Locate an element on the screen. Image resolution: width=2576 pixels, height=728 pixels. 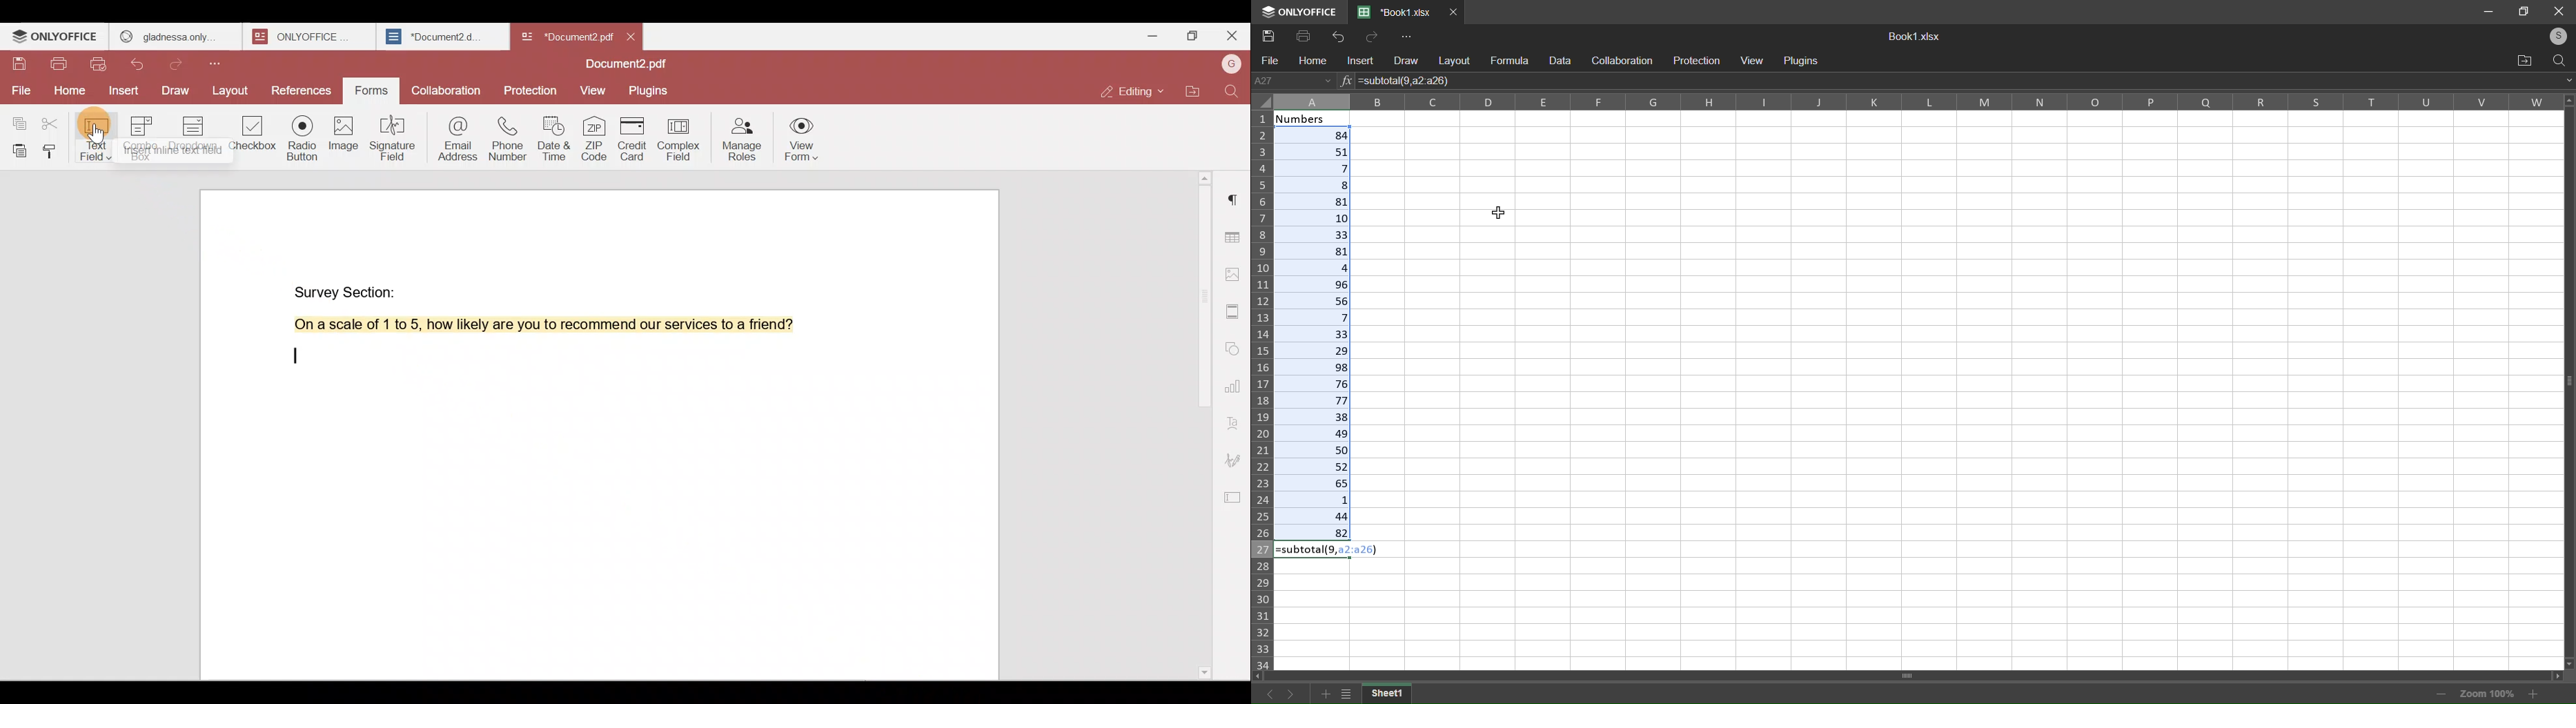
home is located at coordinates (1312, 59).